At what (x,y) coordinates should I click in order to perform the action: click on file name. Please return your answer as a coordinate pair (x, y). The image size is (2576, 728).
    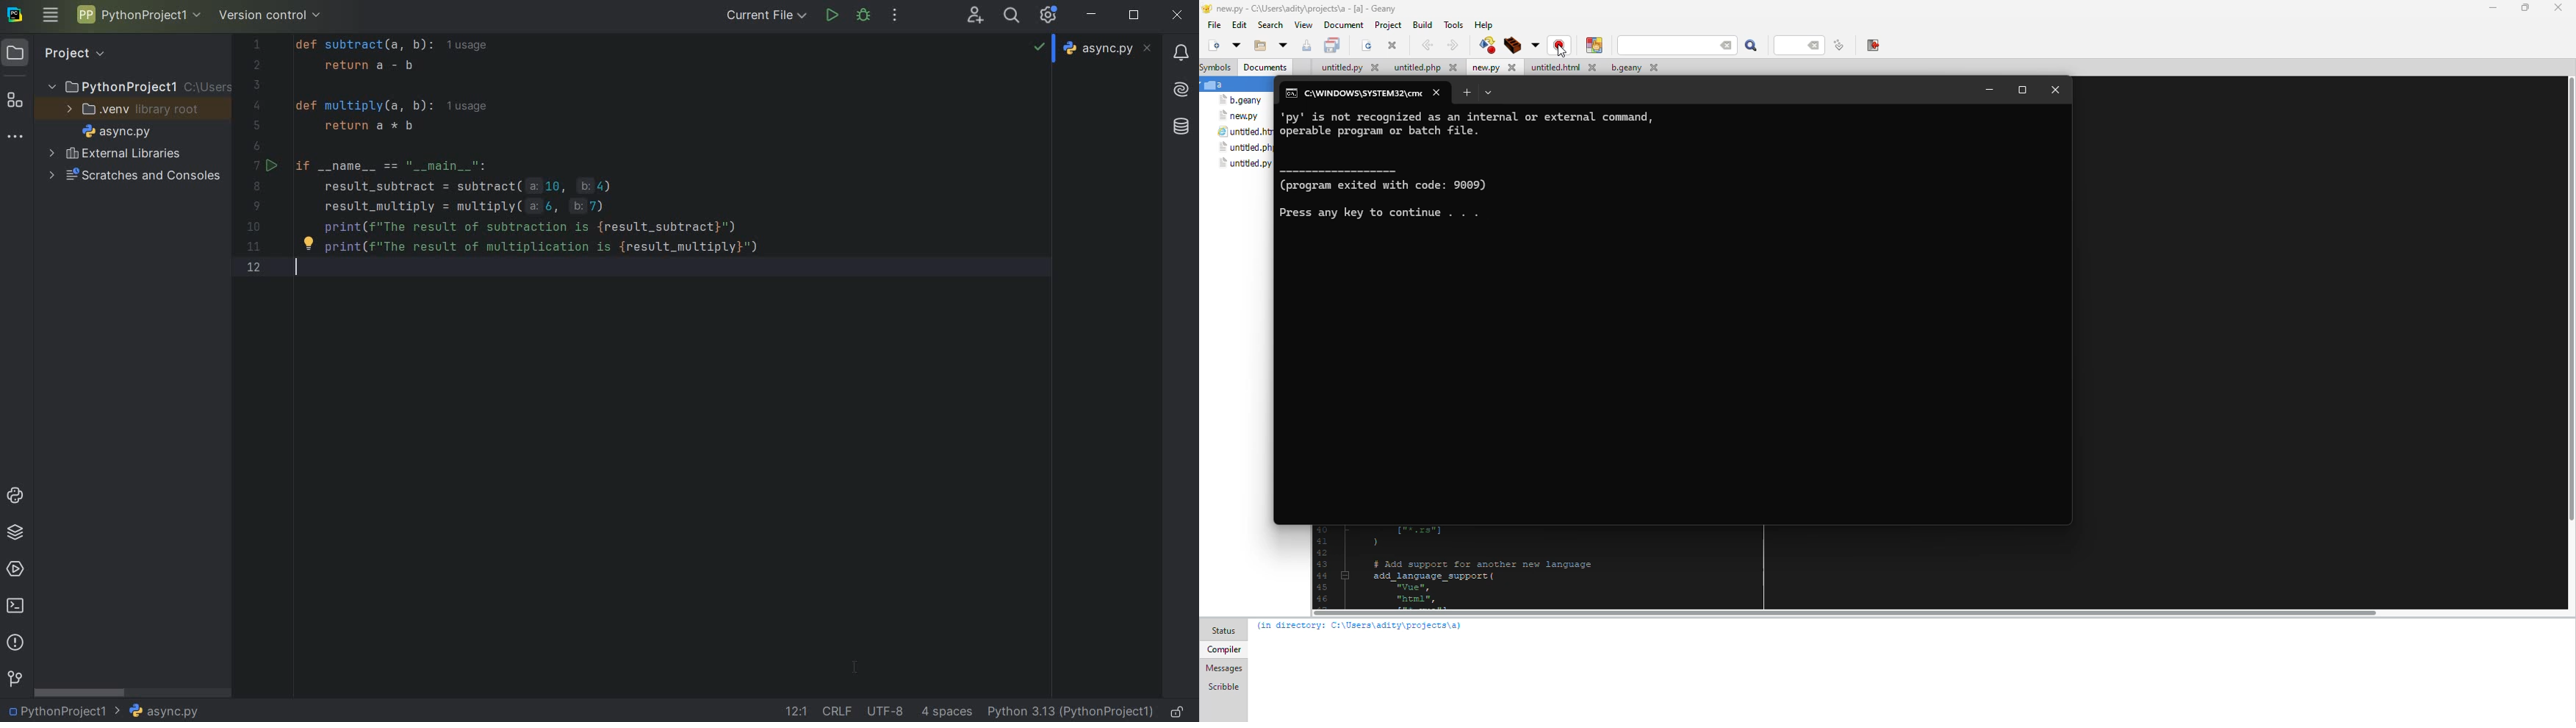
    Looking at the image, I should click on (156, 711).